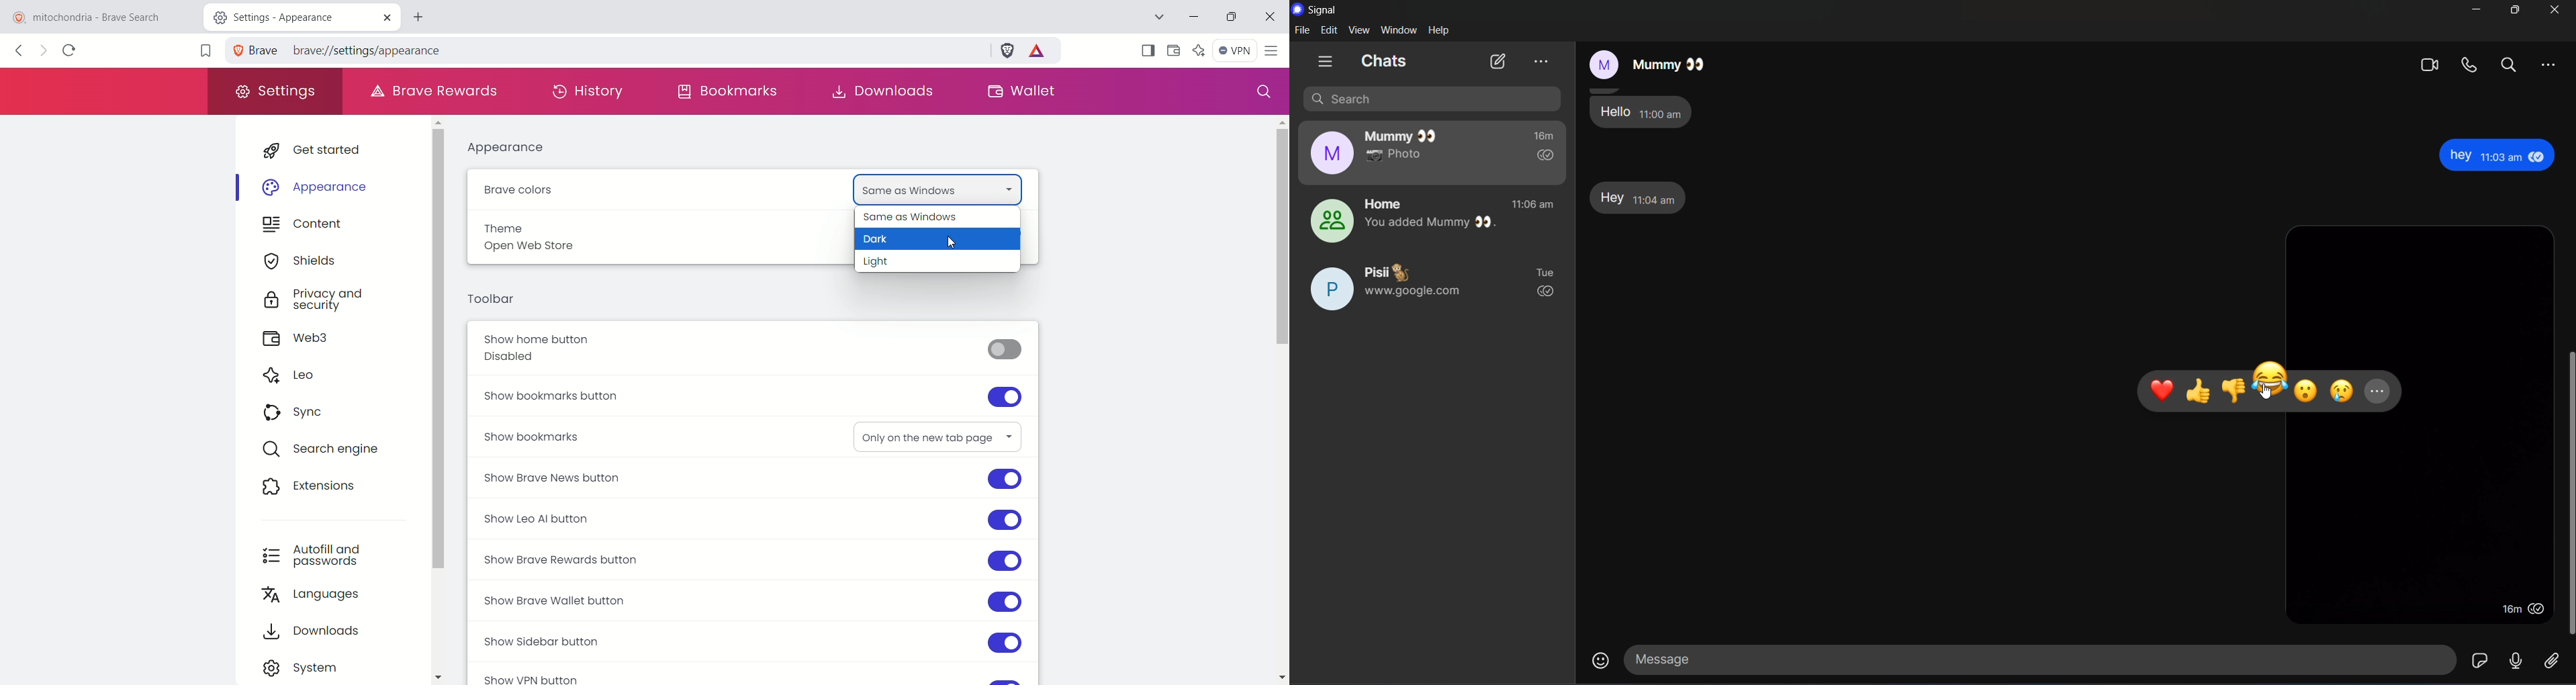 This screenshot has height=700, width=2576. Describe the element at coordinates (2555, 10) in the screenshot. I see `close` at that location.